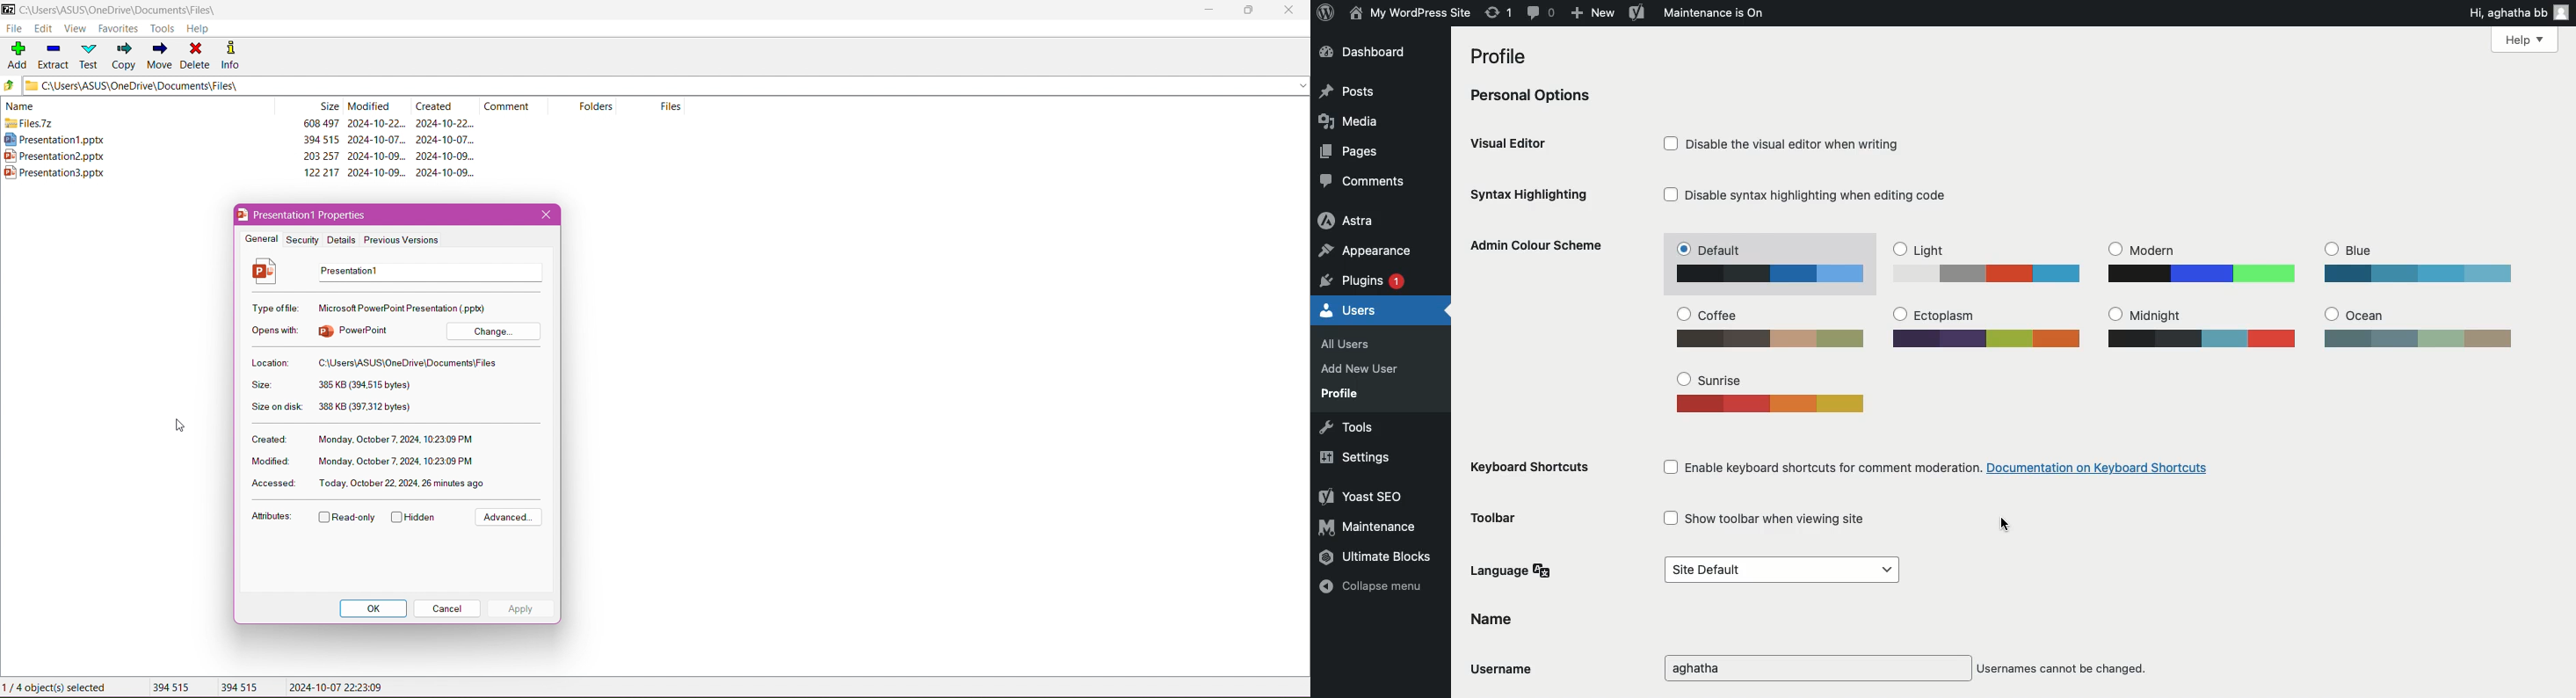 This screenshot has height=700, width=2576. I want to click on 388 KB (397,312 bytes), so click(381, 408).